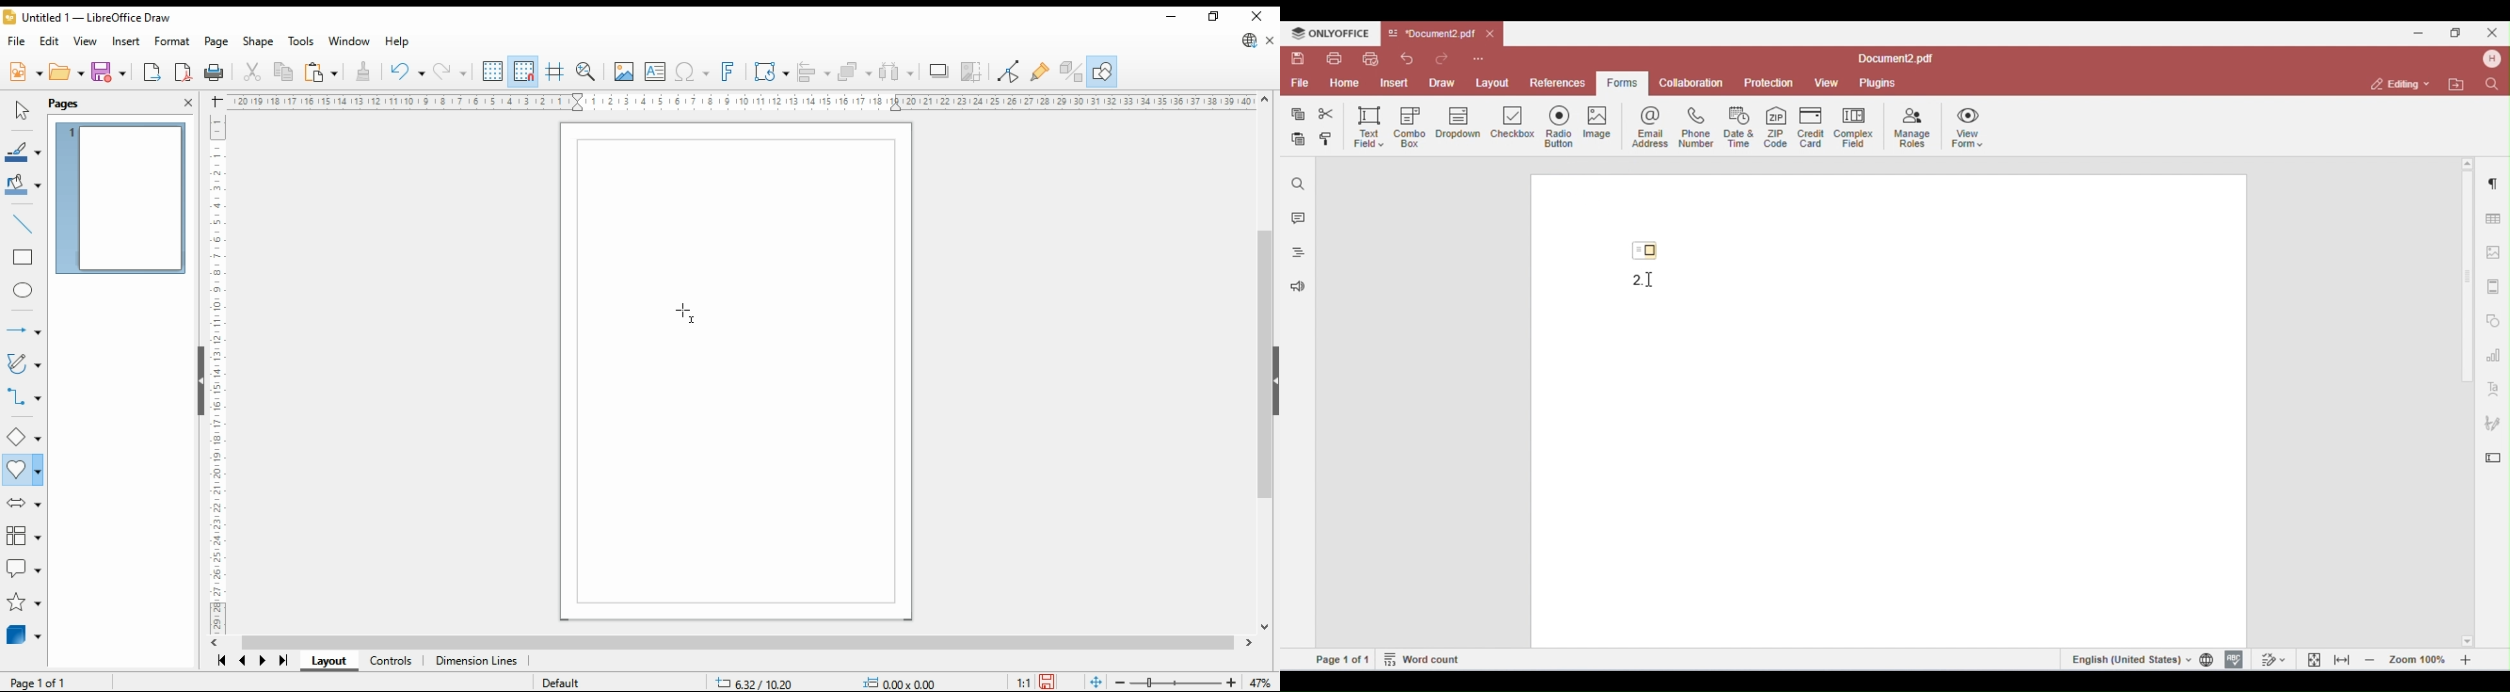 This screenshot has width=2520, height=700. Describe the element at coordinates (1173, 681) in the screenshot. I see `zoom slider` at that location.